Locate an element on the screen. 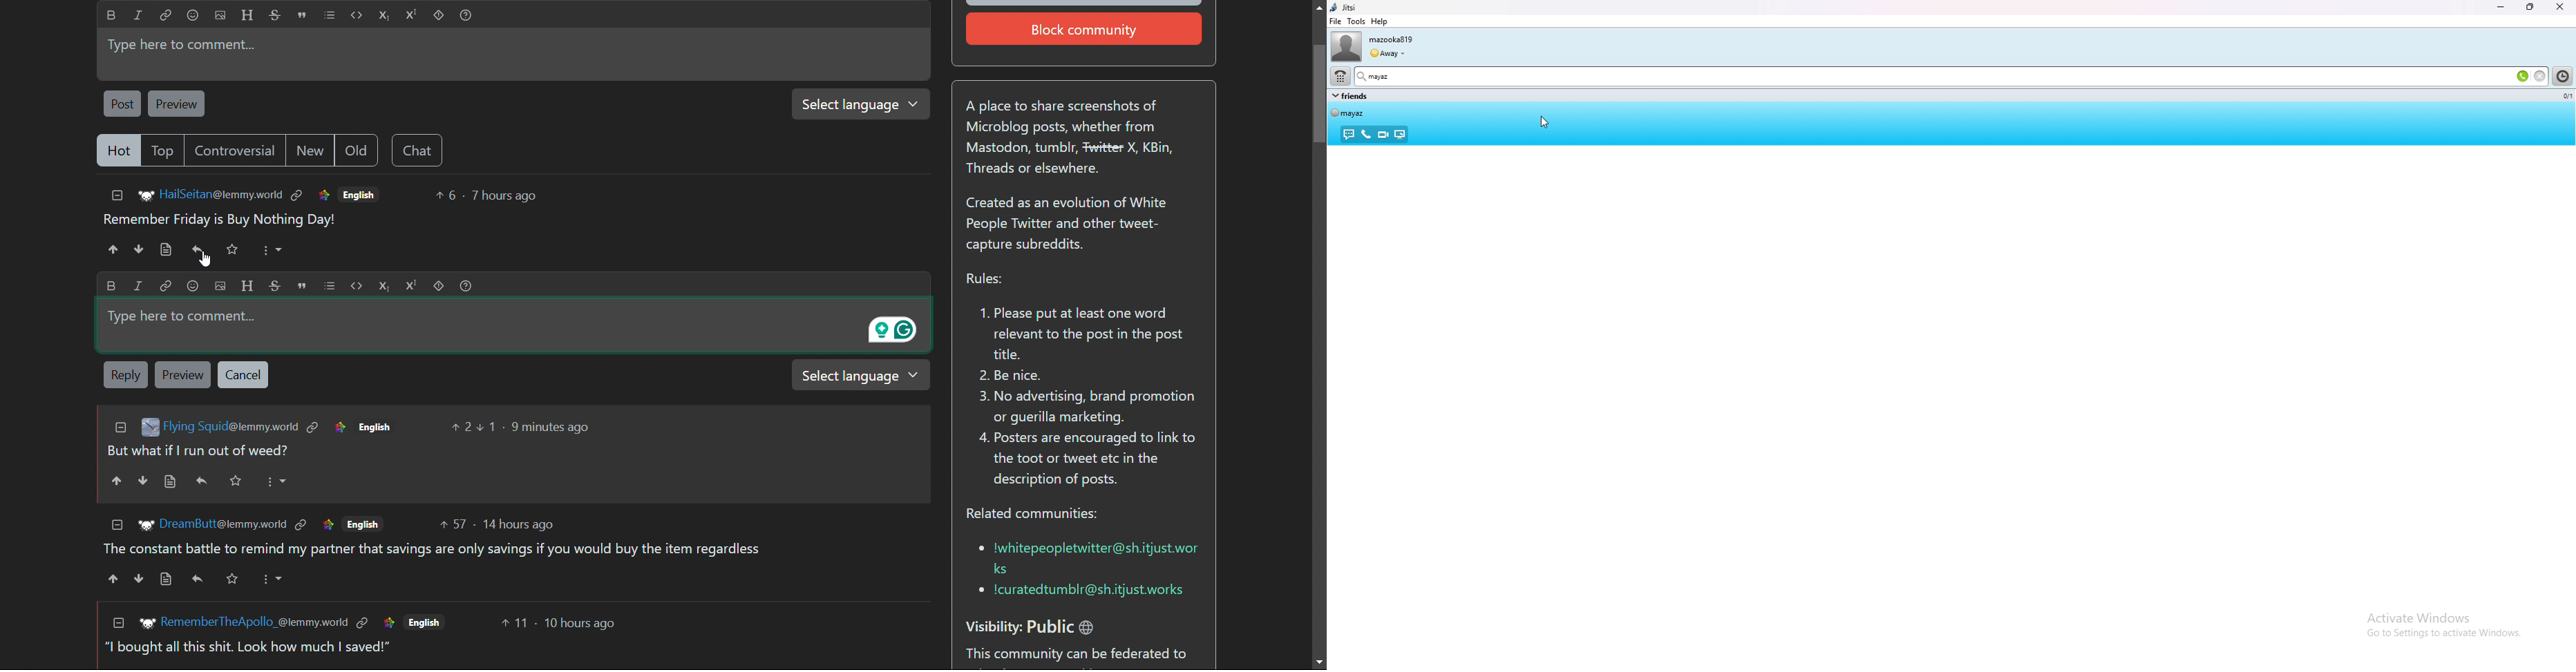 This screenshot has width=2576, height=672. reply is located at coordinates (198, 249).